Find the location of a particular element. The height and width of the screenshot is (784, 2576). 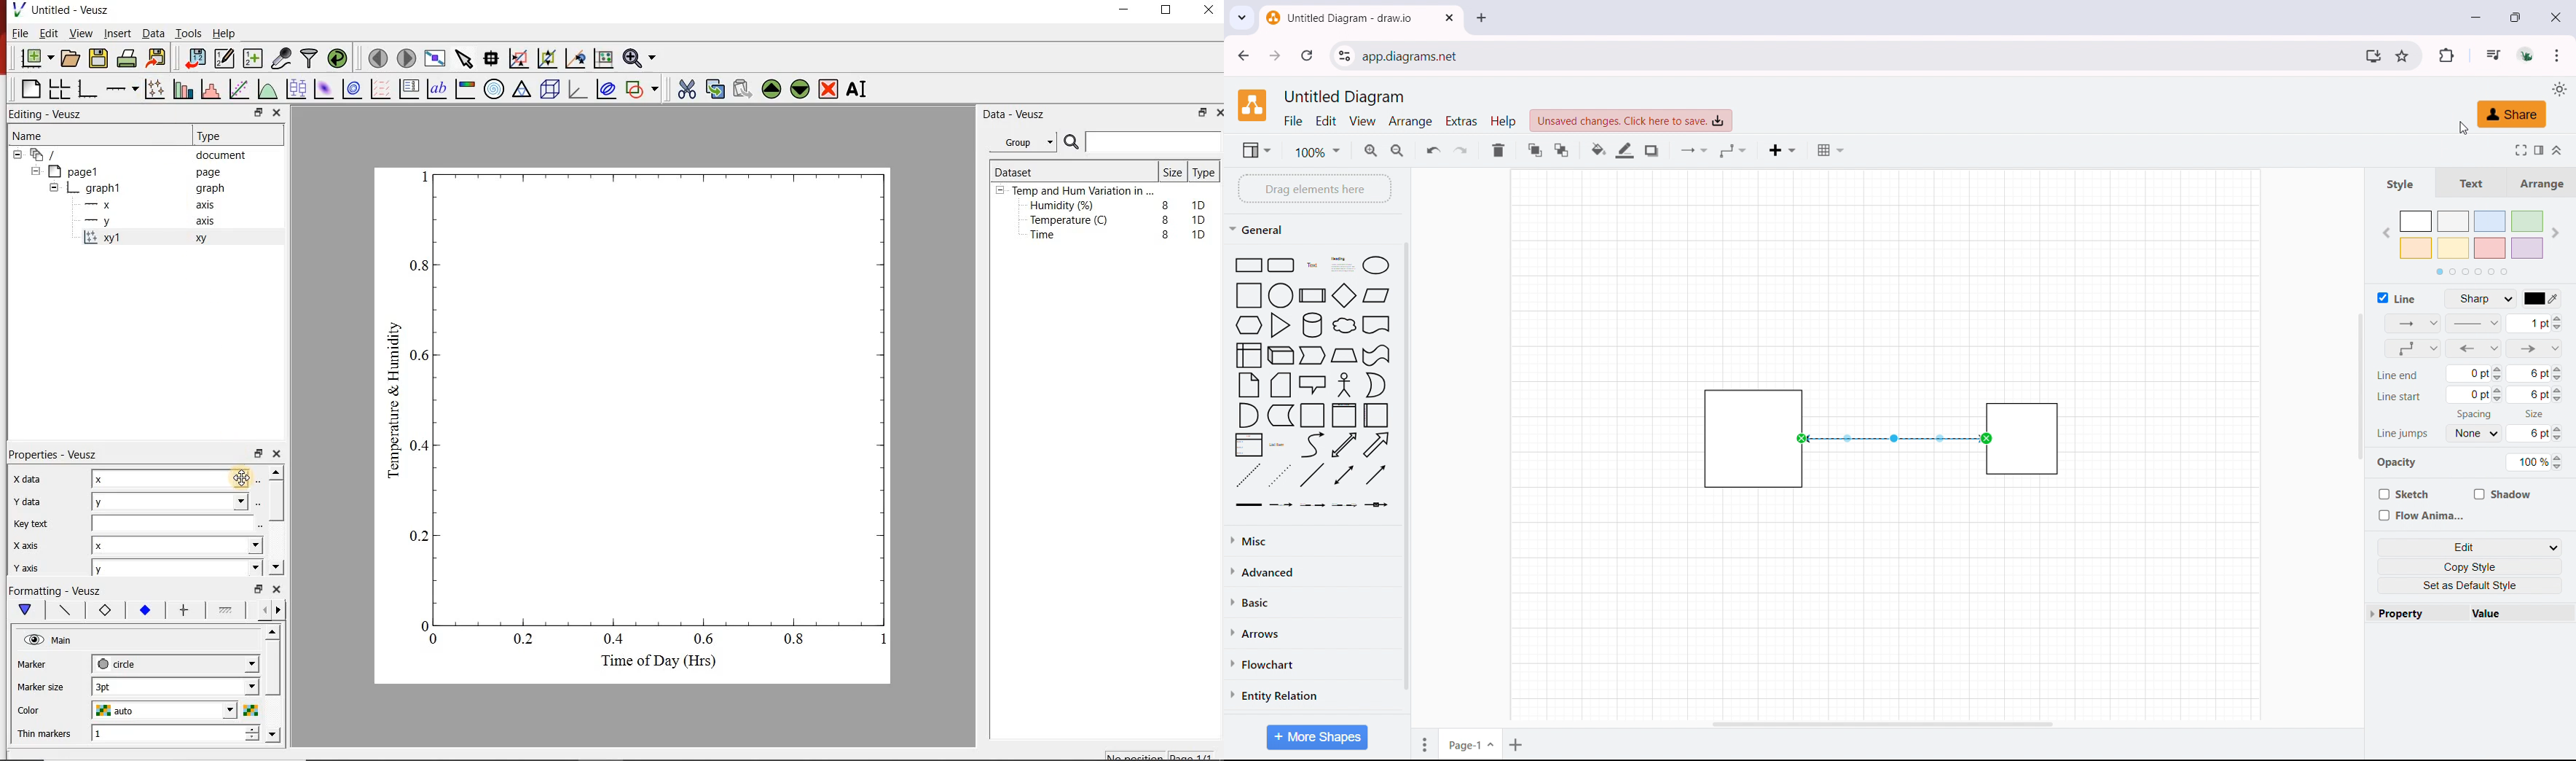

Time of Day (Hrs) is located at coordinates (653, 665).